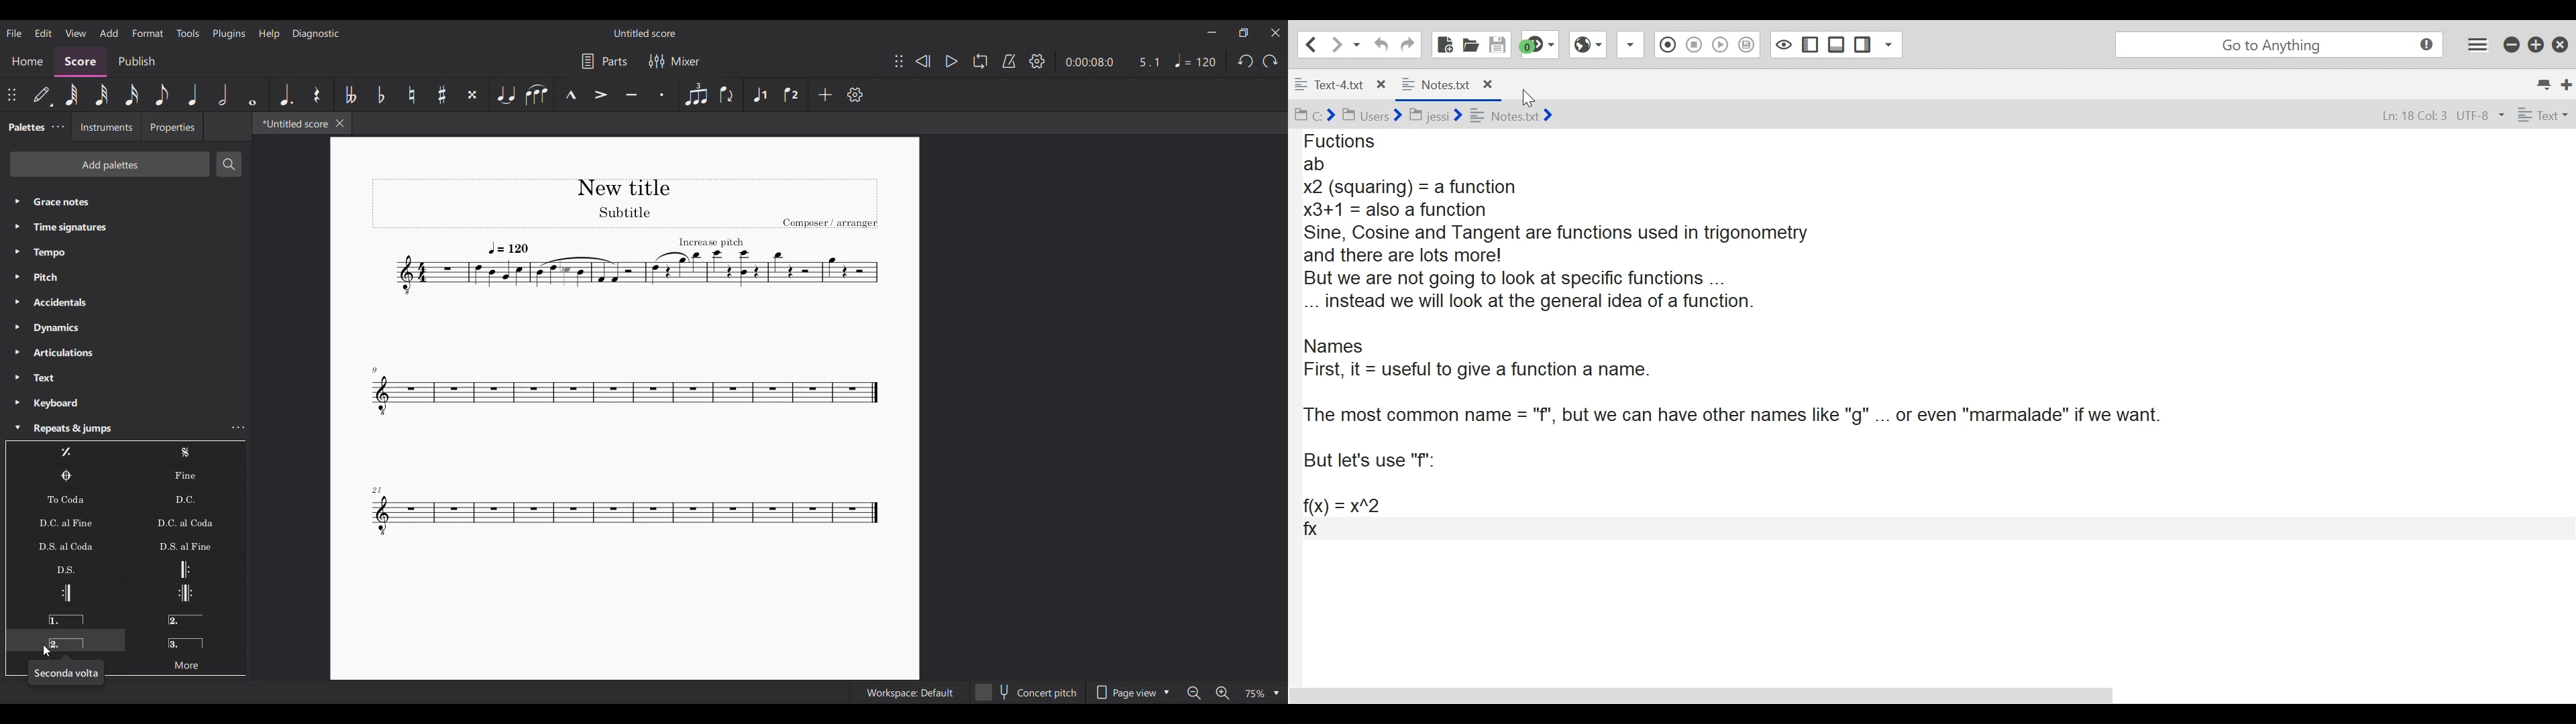 The image size is (2576, 728). Describe the element at coordinates (66, 546) in the screenshot. I see `D.S. al Coda` at that location.